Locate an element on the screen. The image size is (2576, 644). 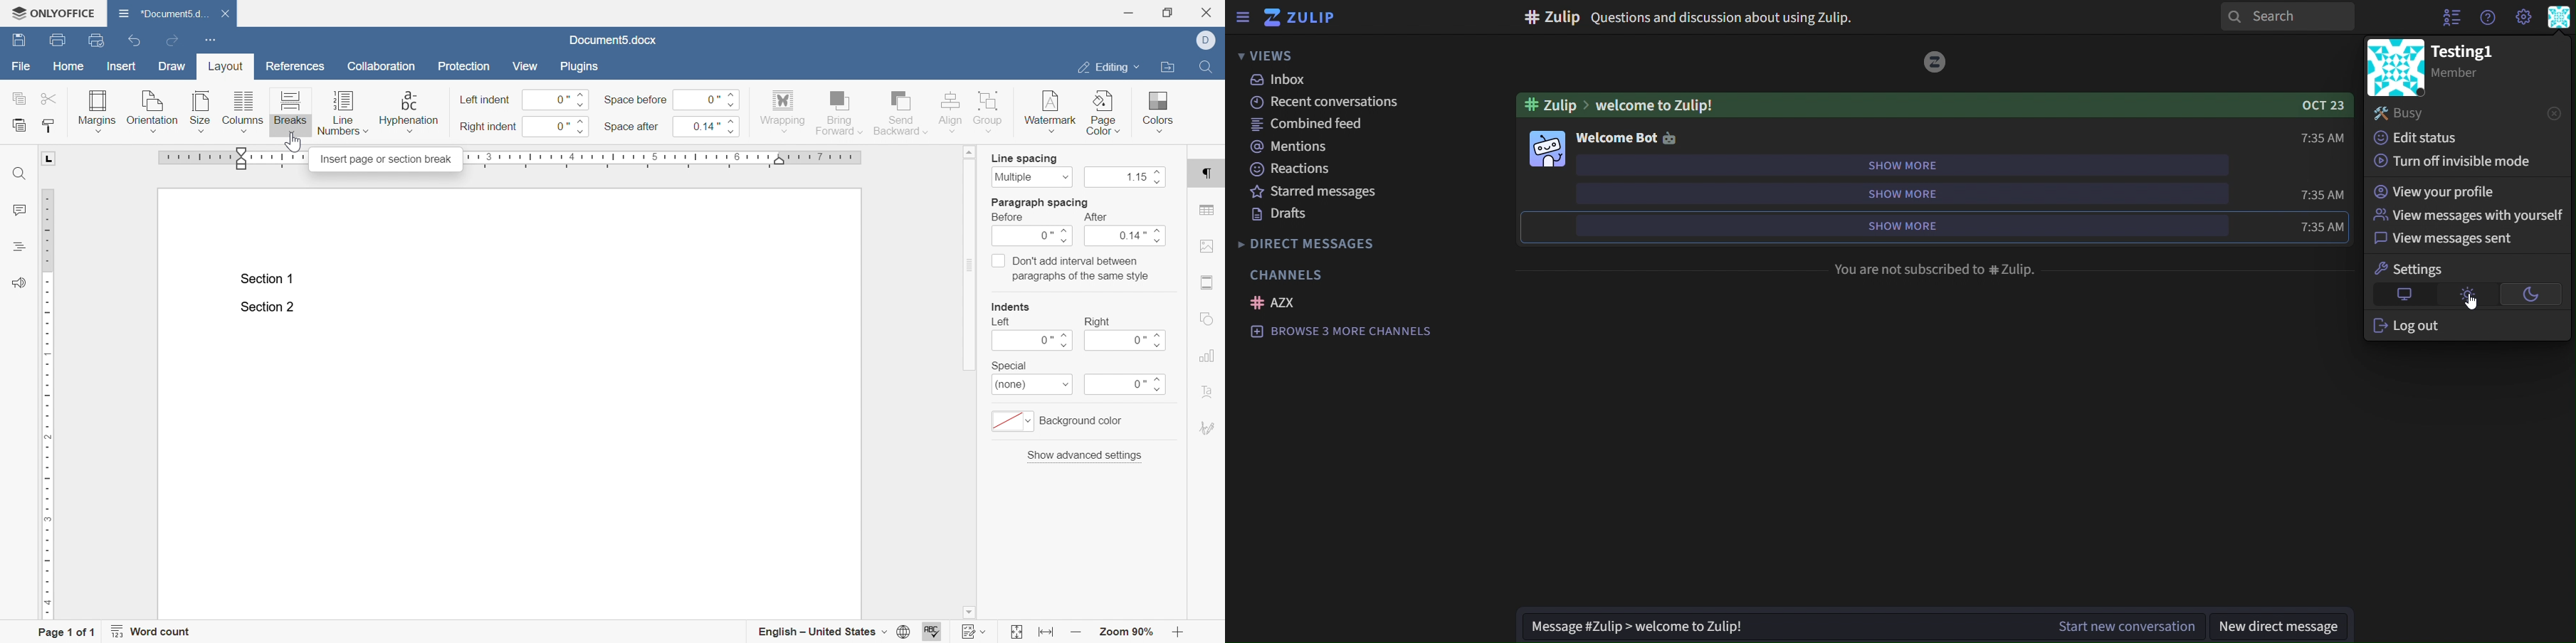
customize quick access toolbar is located at coordinates (213, 41).